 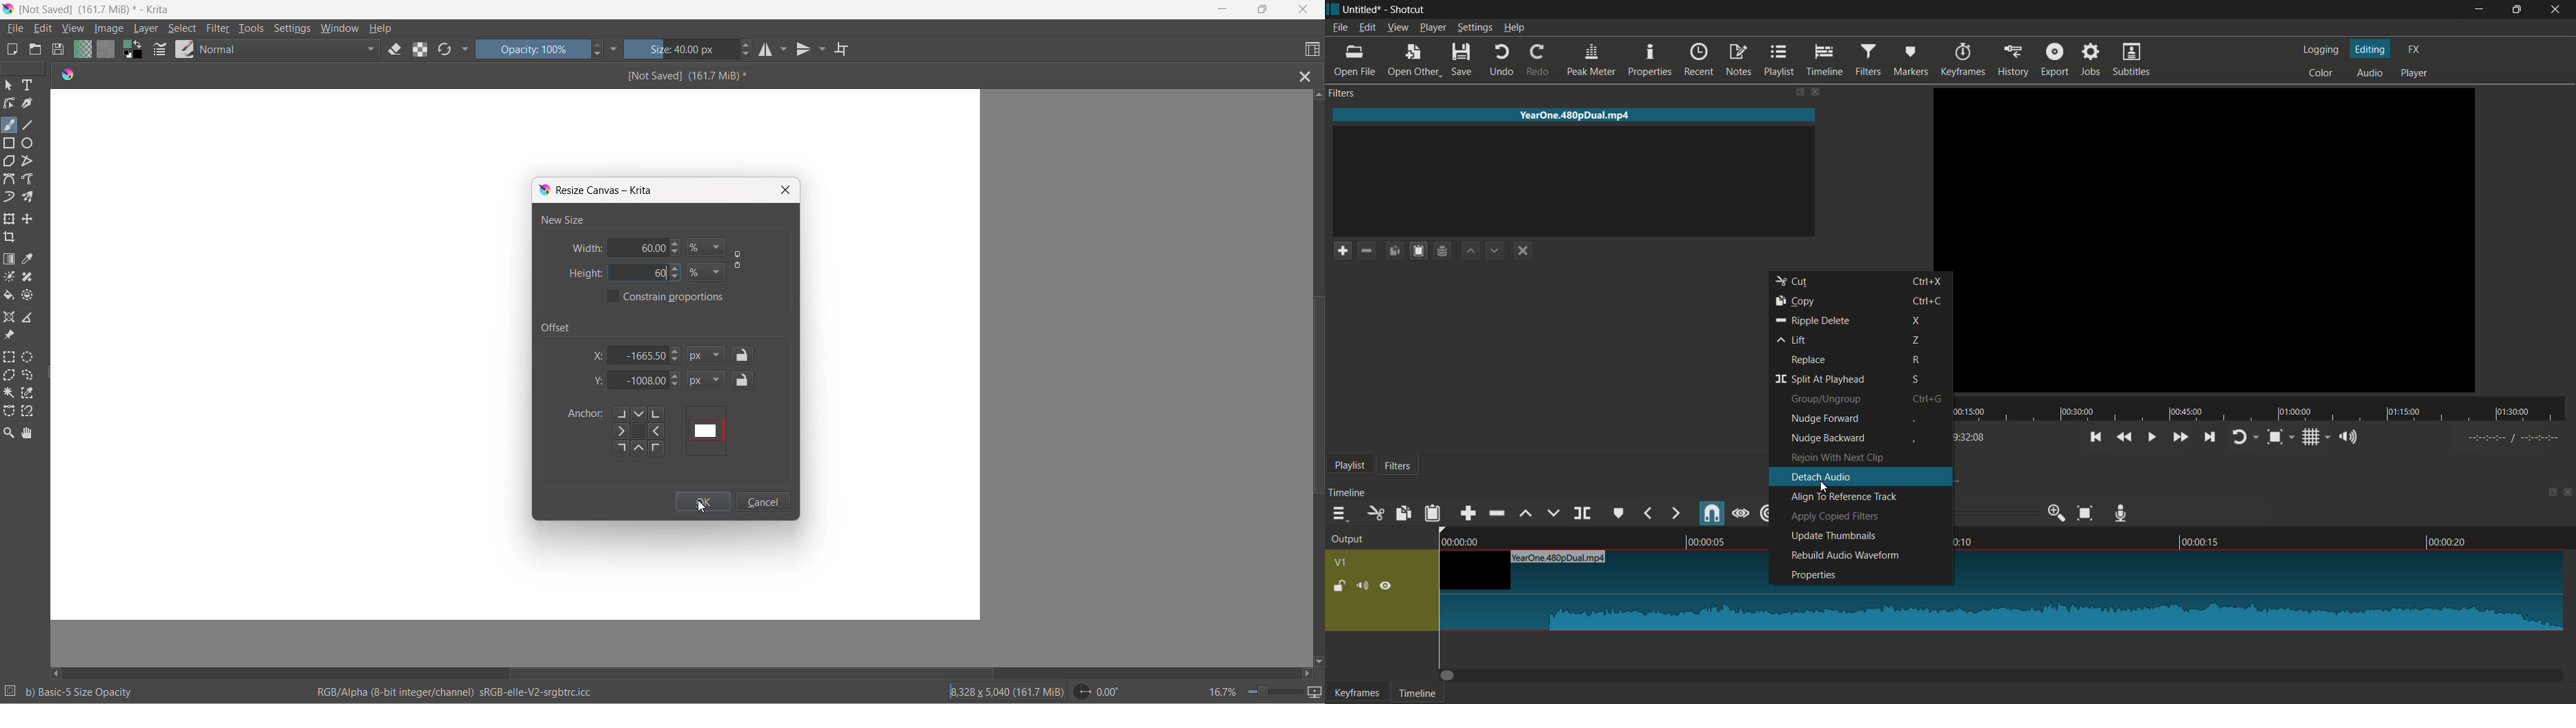 I want to click on keyframes, so click(x=1965, y=59).